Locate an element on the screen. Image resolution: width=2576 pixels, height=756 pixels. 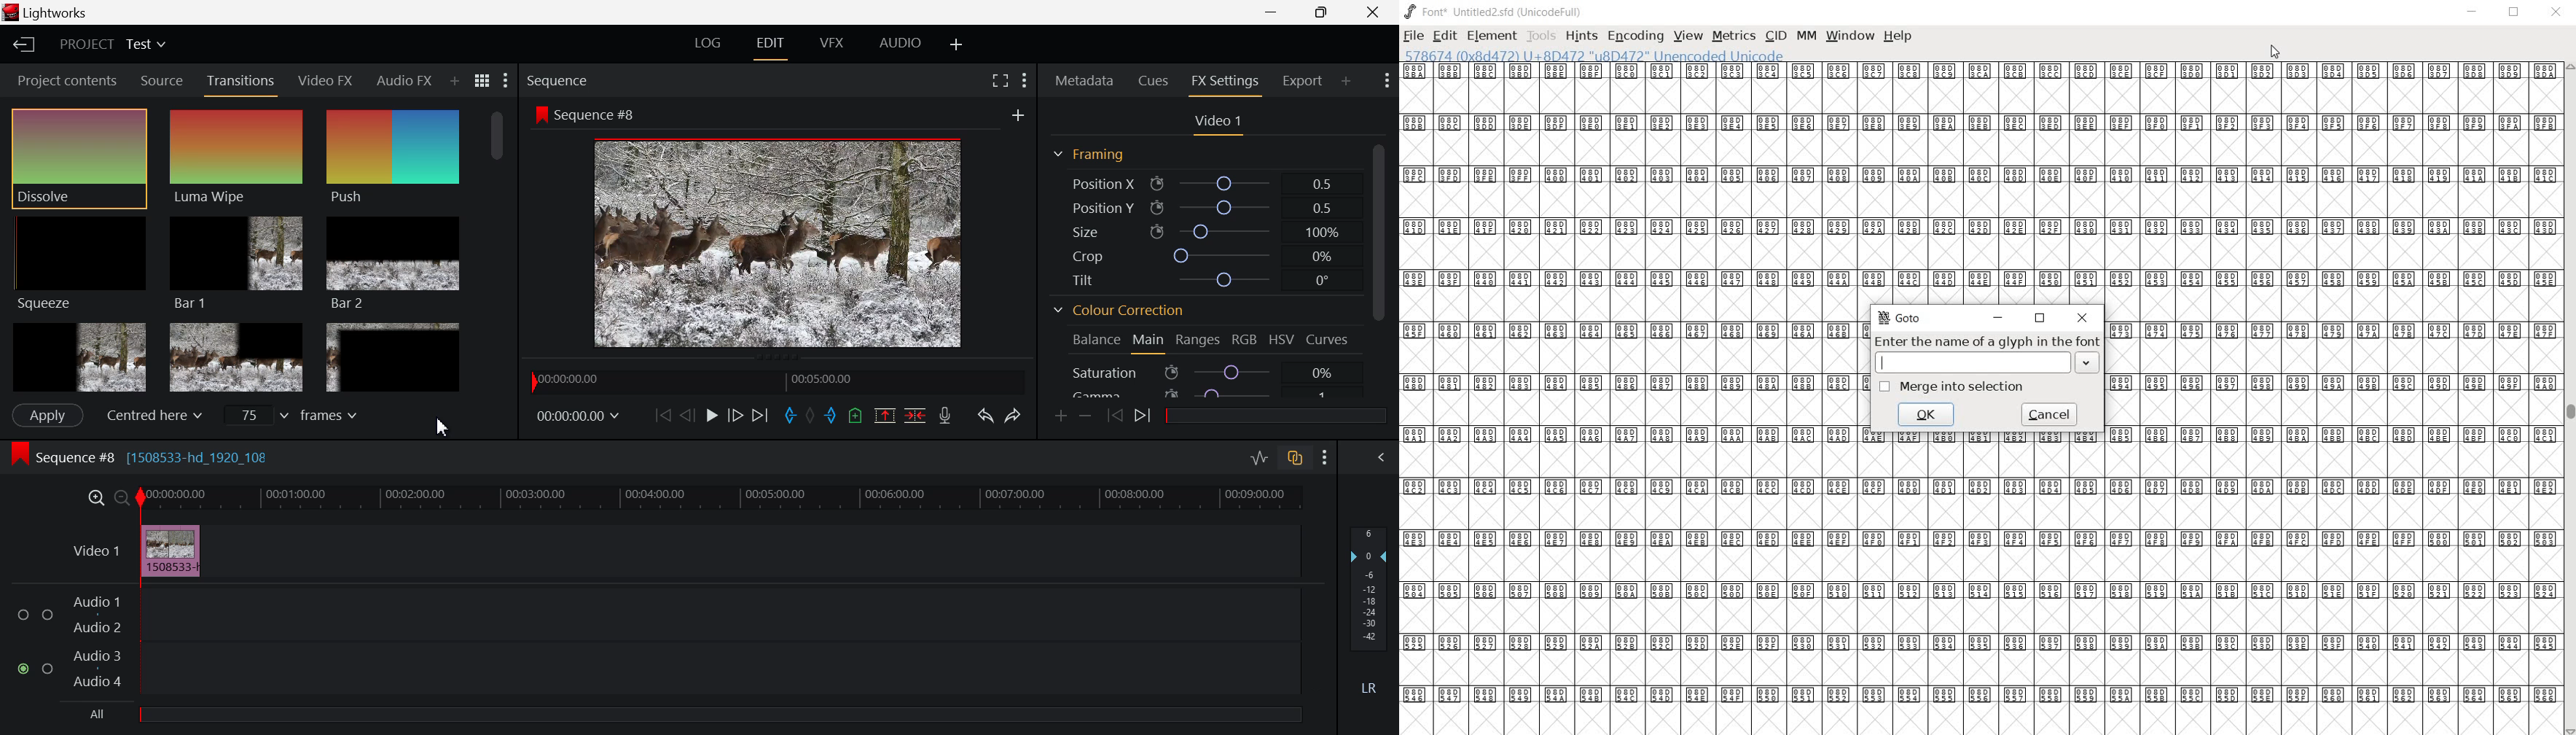
Add Panel is located at coordinates (454, 78).